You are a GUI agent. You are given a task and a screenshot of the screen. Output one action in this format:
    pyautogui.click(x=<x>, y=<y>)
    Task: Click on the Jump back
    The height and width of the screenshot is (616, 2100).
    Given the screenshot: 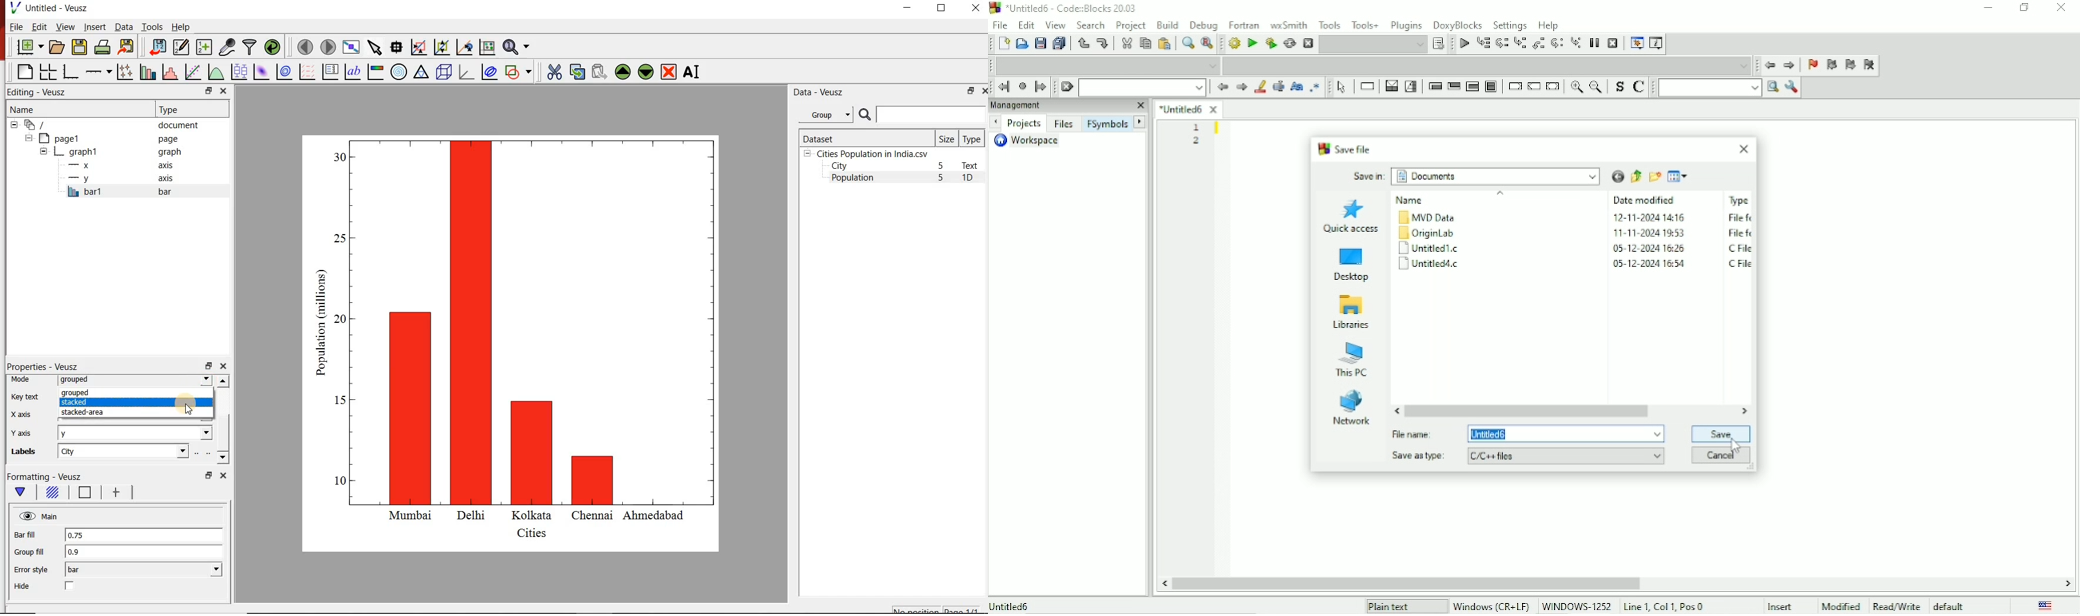 What is the action you would take?
    pyautogui.click(x=1769, y=66)
    